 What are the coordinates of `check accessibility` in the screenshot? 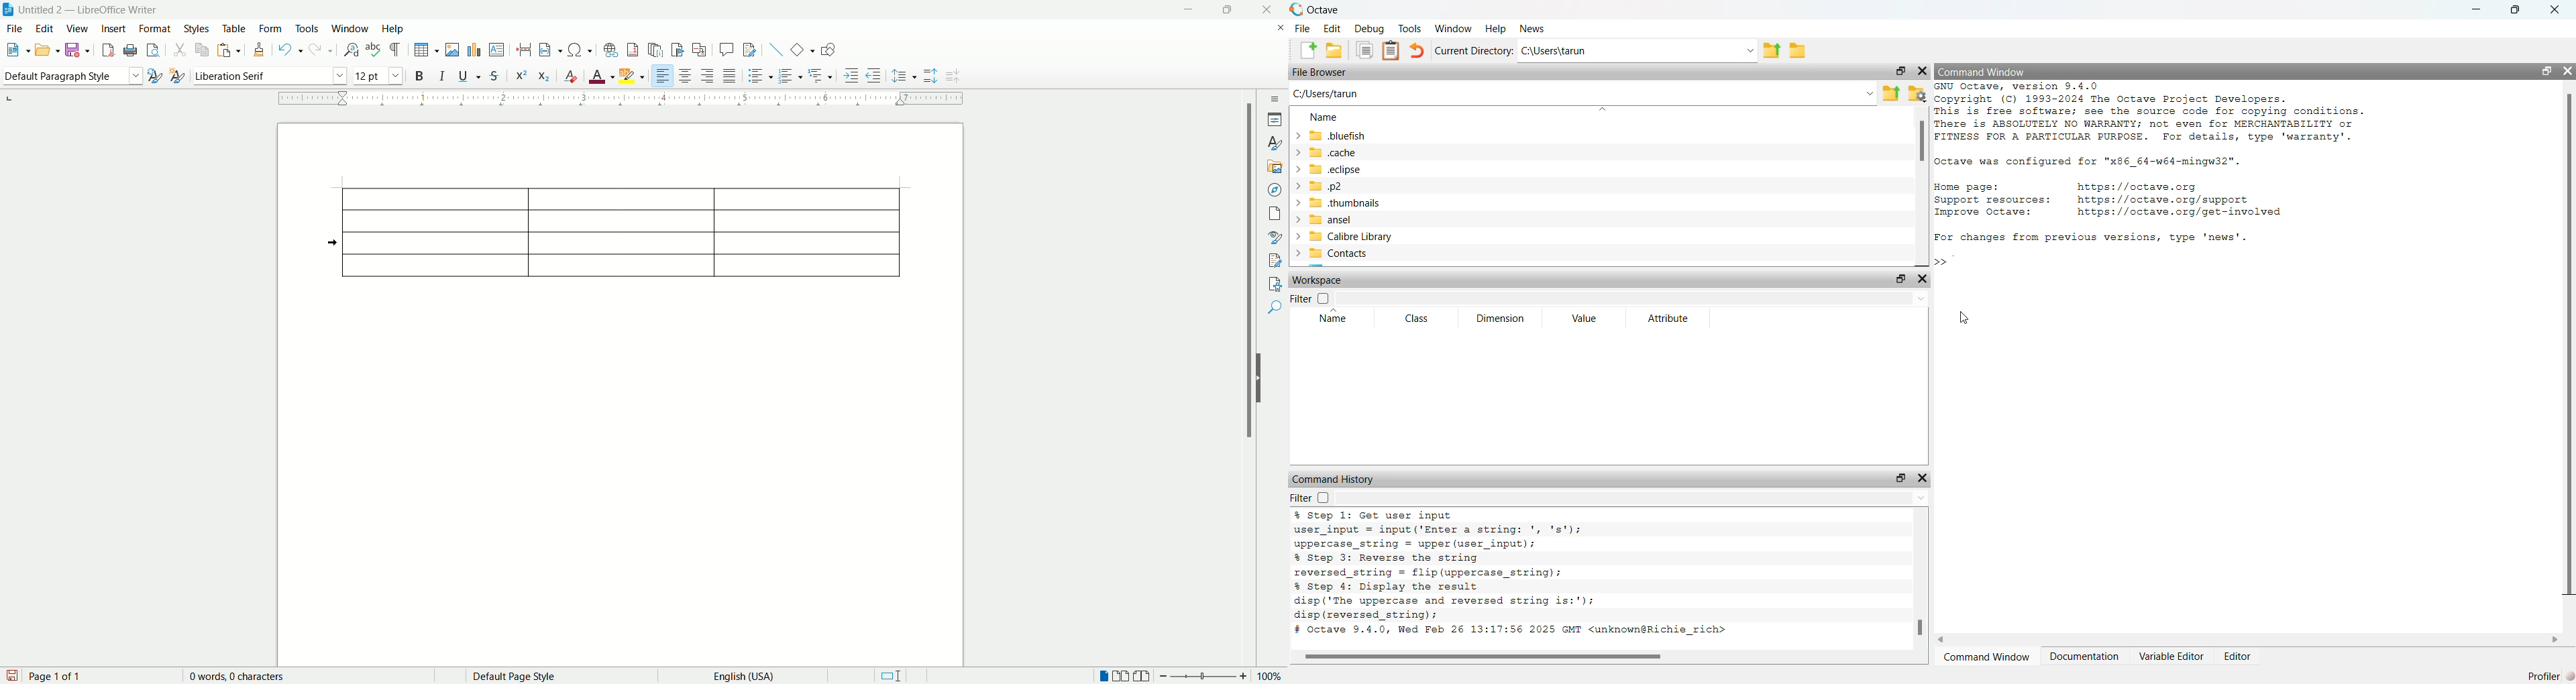 It's located at (1273, 284).